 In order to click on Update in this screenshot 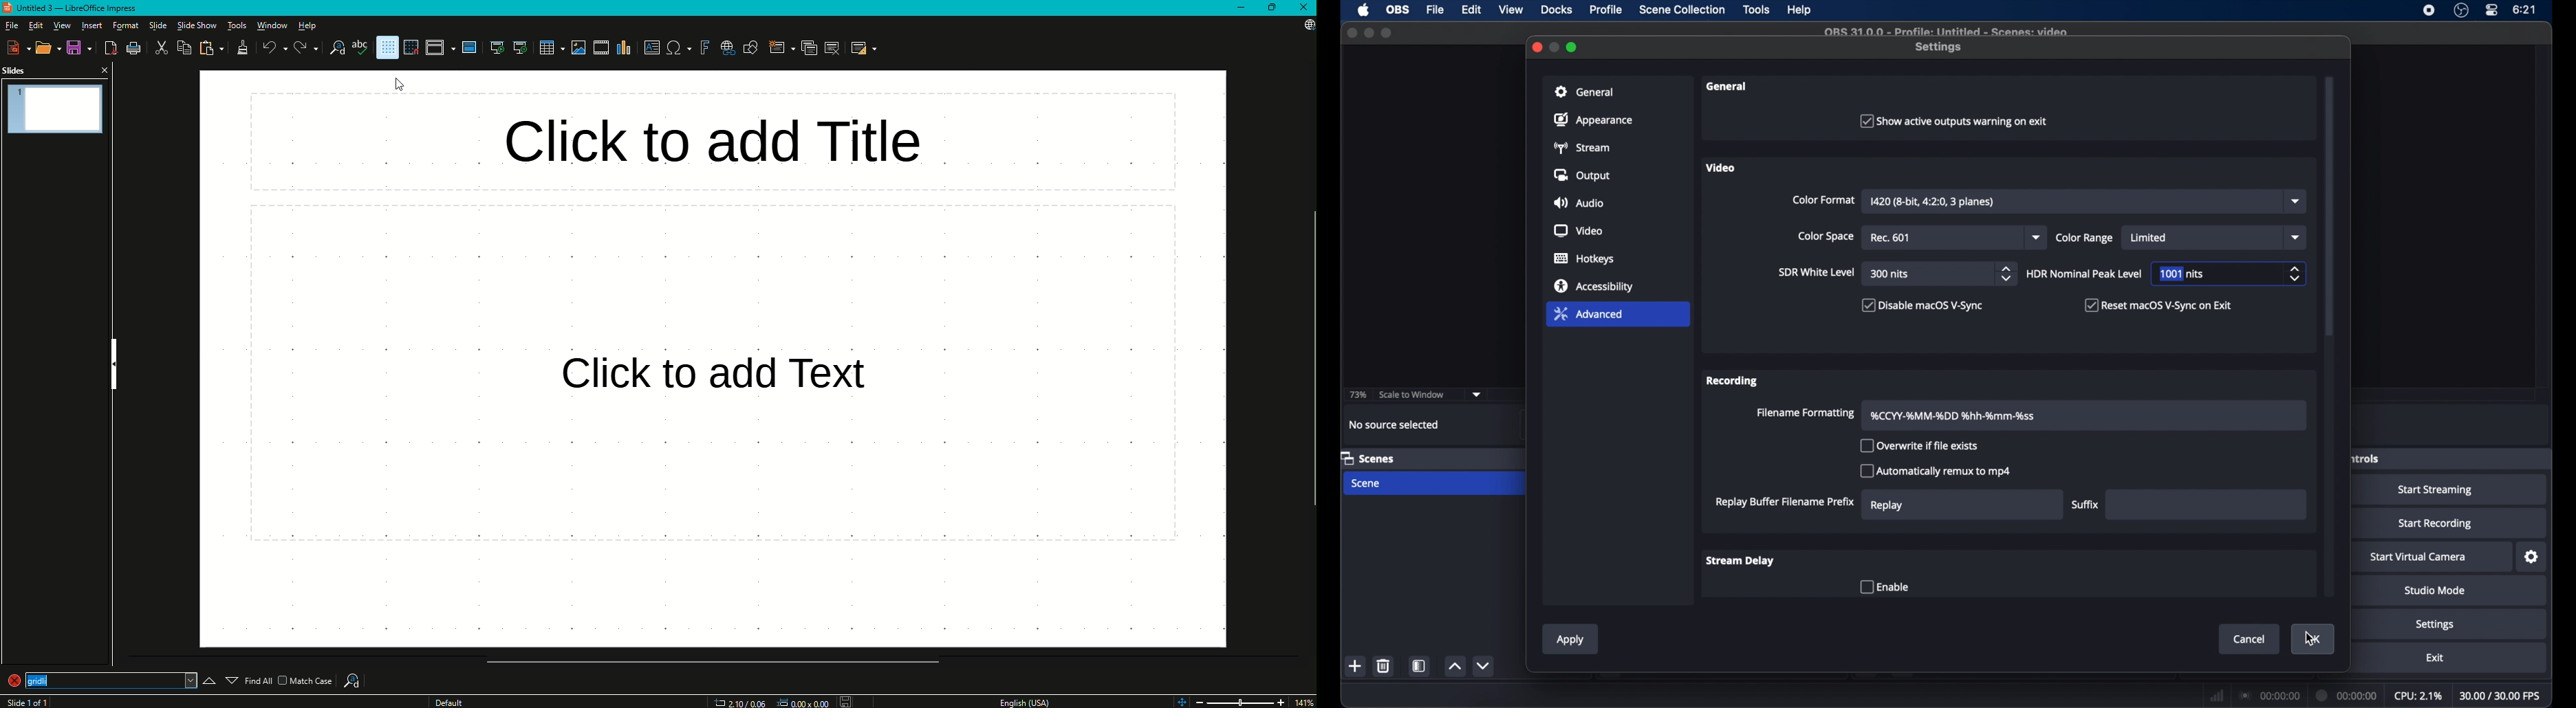, I will do `click(1304, 30)`.